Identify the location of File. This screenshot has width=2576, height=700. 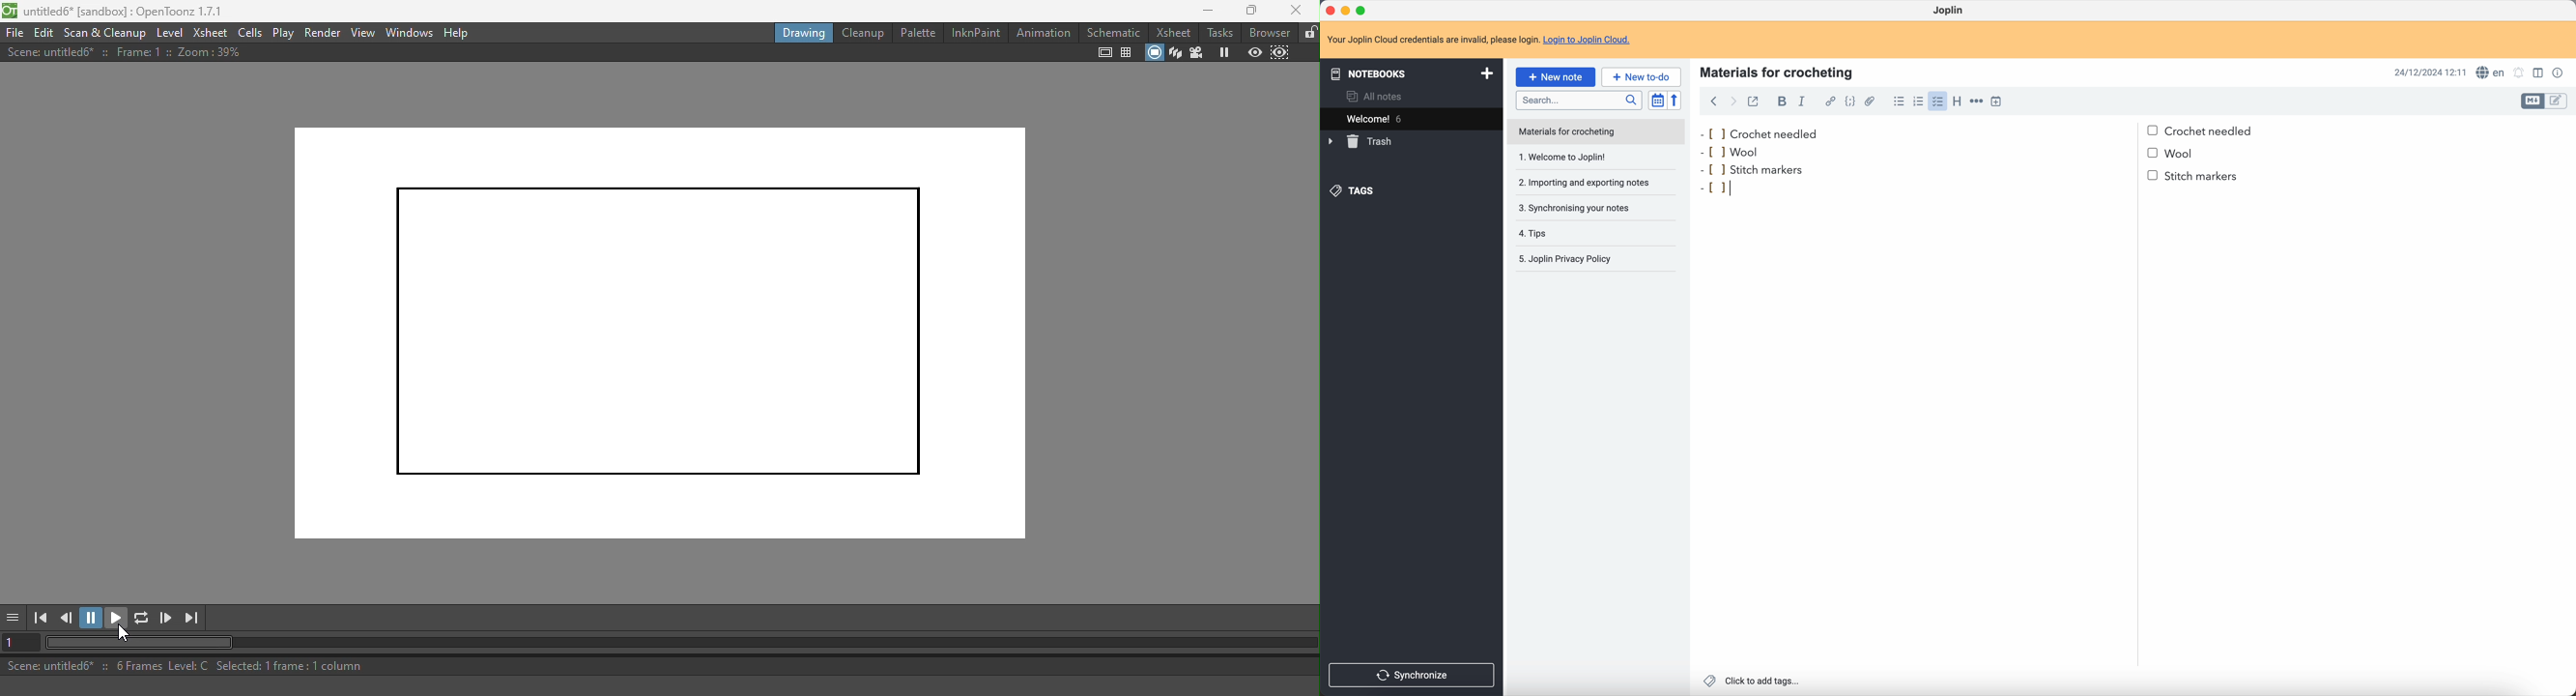
(15, 34).